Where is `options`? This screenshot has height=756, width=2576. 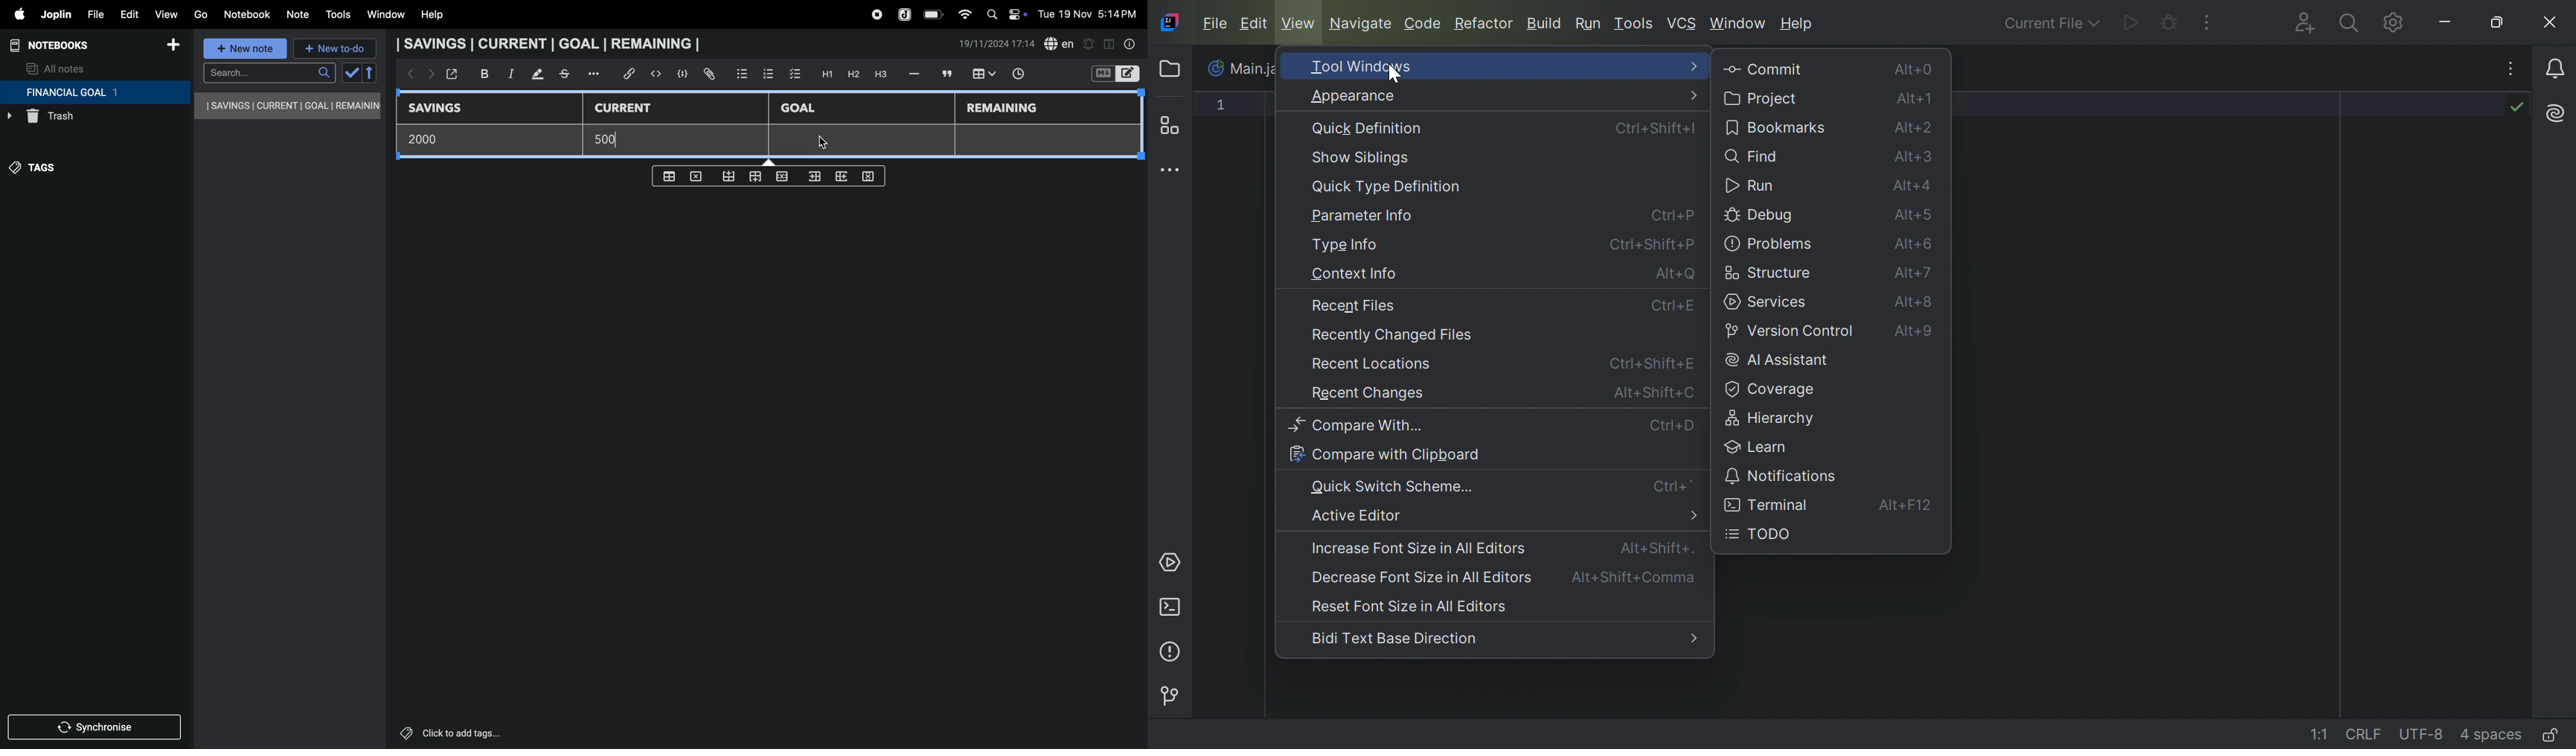
options is located at coordinates (596, 74).